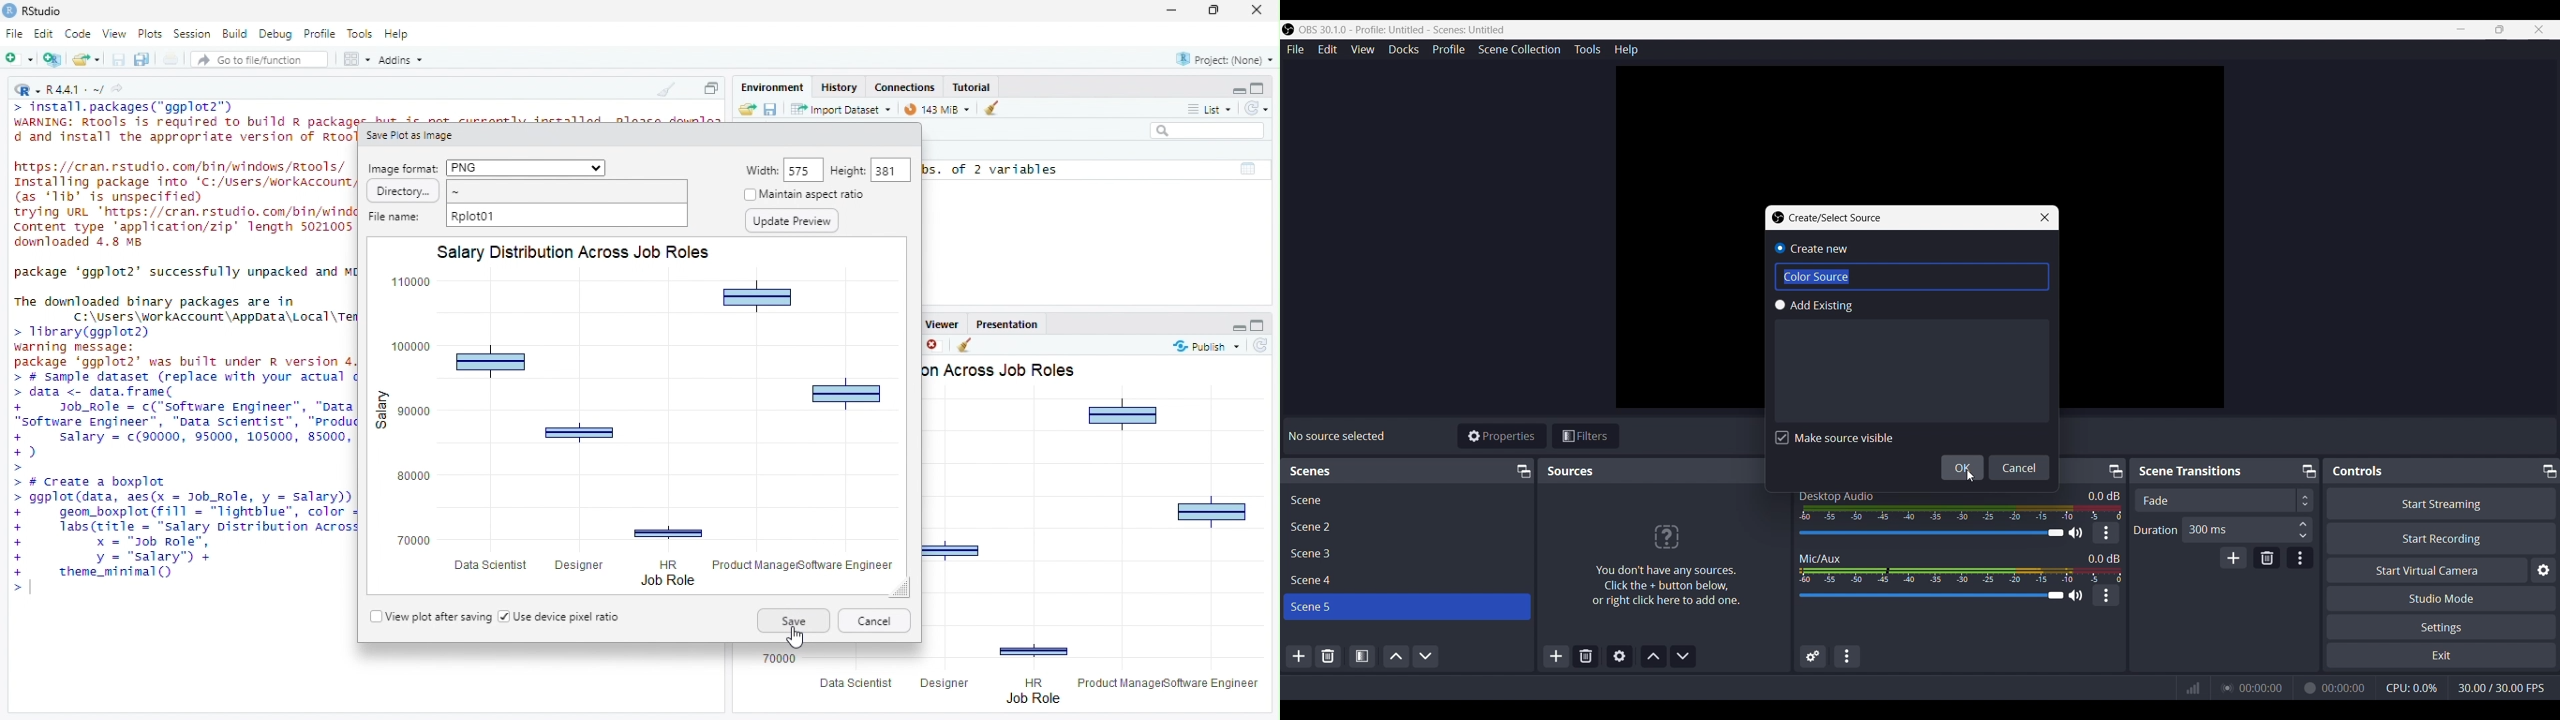 The image size is (2576, 728). Describe the element at coordinates (320, 34) in the screenshot. I see `Profile` at that location.